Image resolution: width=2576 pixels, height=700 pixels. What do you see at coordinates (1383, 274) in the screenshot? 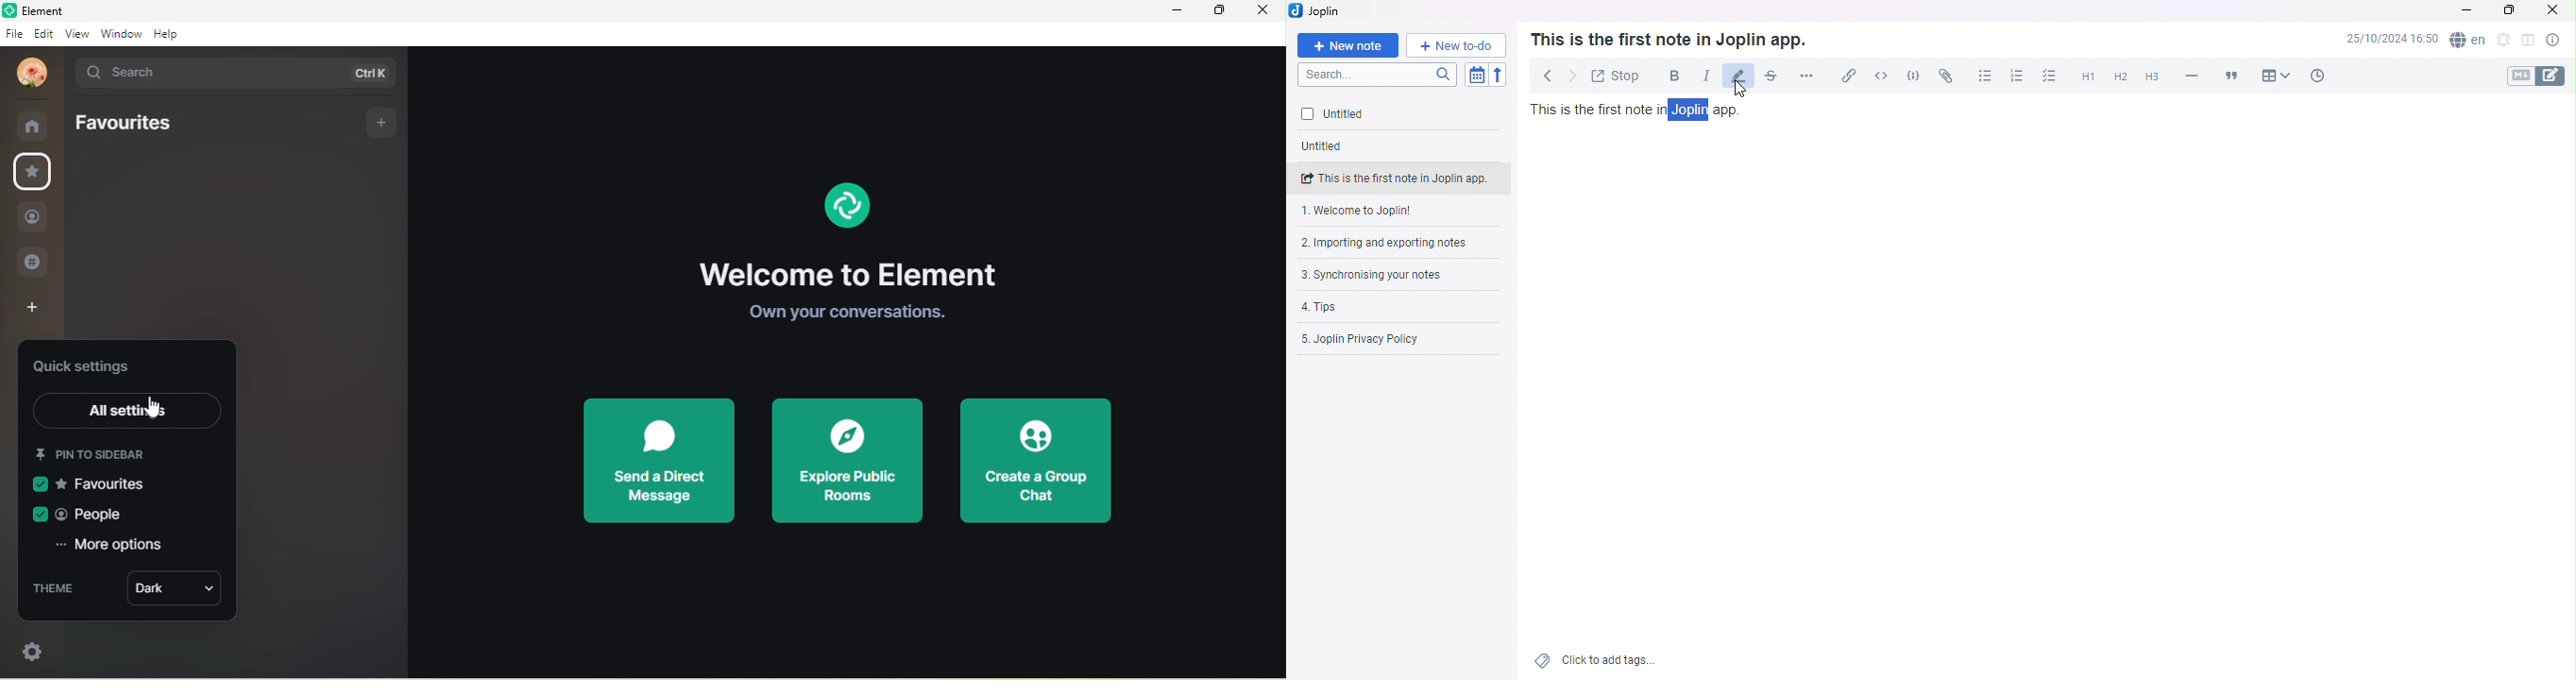
I see `Synchronising your notes` at bounding box center [1383, 274].